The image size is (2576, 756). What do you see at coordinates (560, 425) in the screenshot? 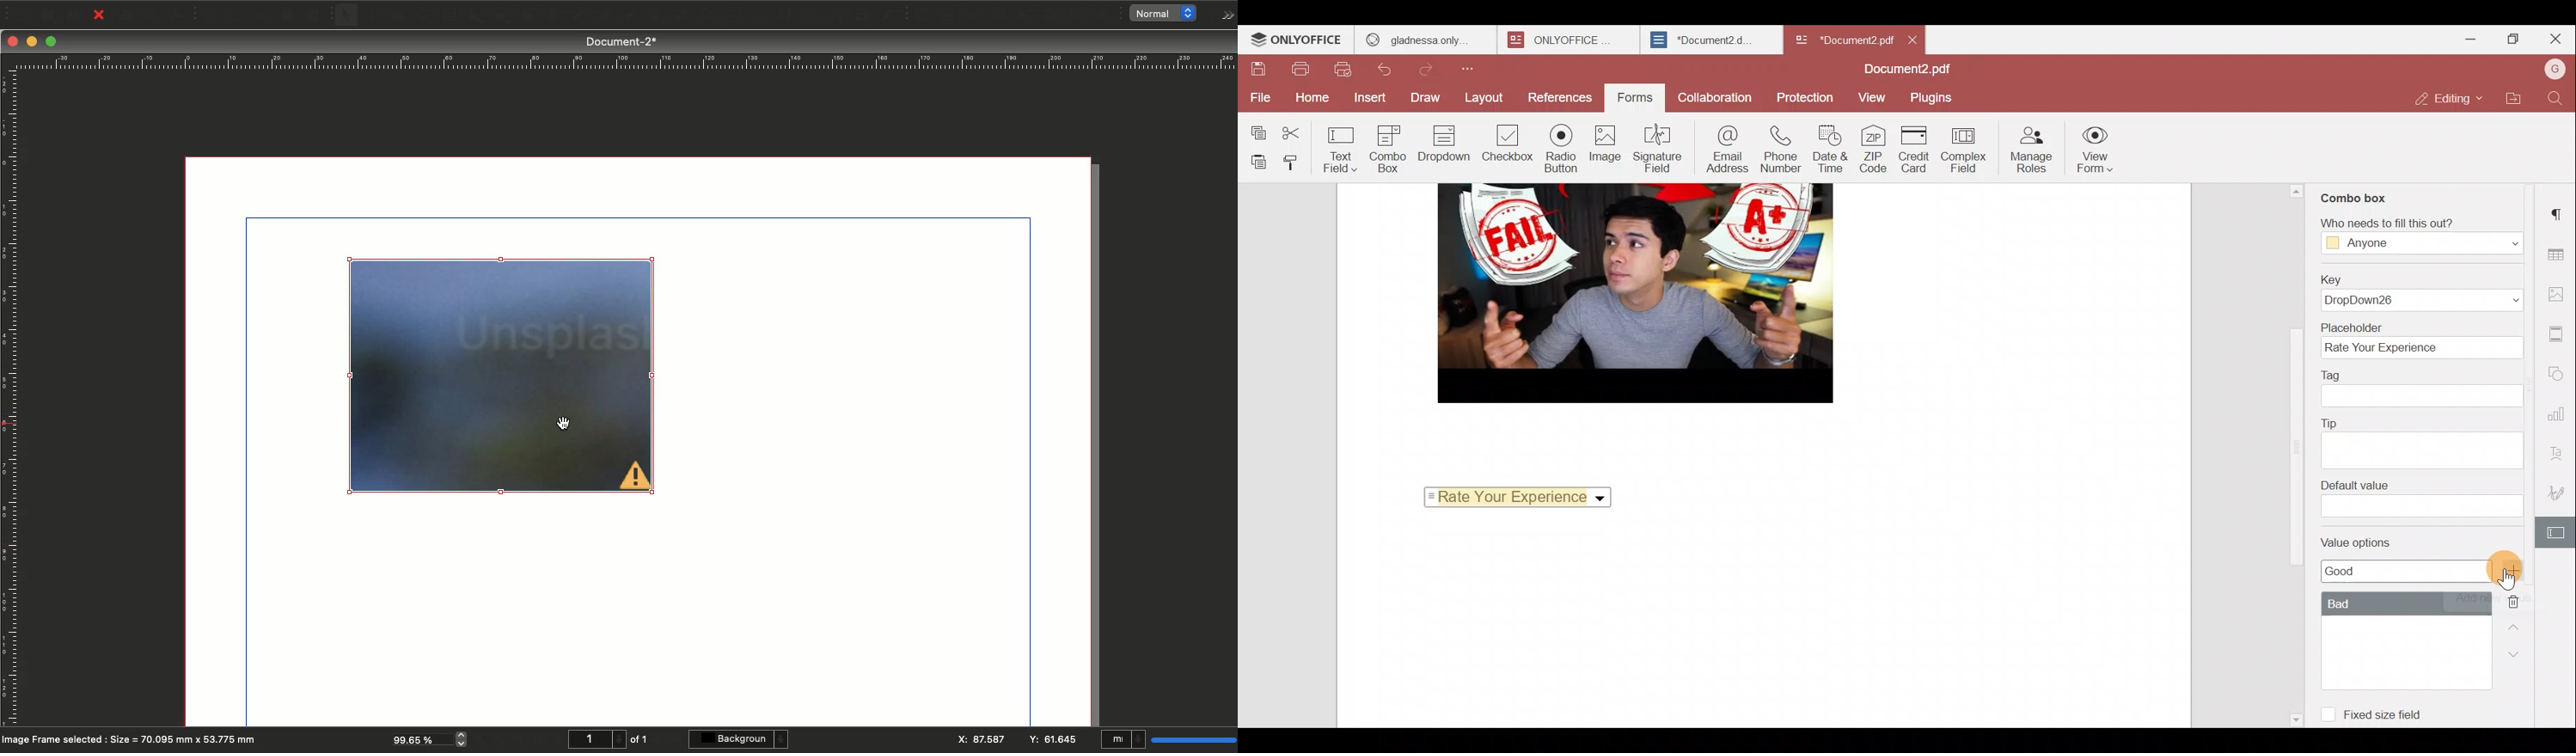
I see `cursor` at bounding box center [560, 425].